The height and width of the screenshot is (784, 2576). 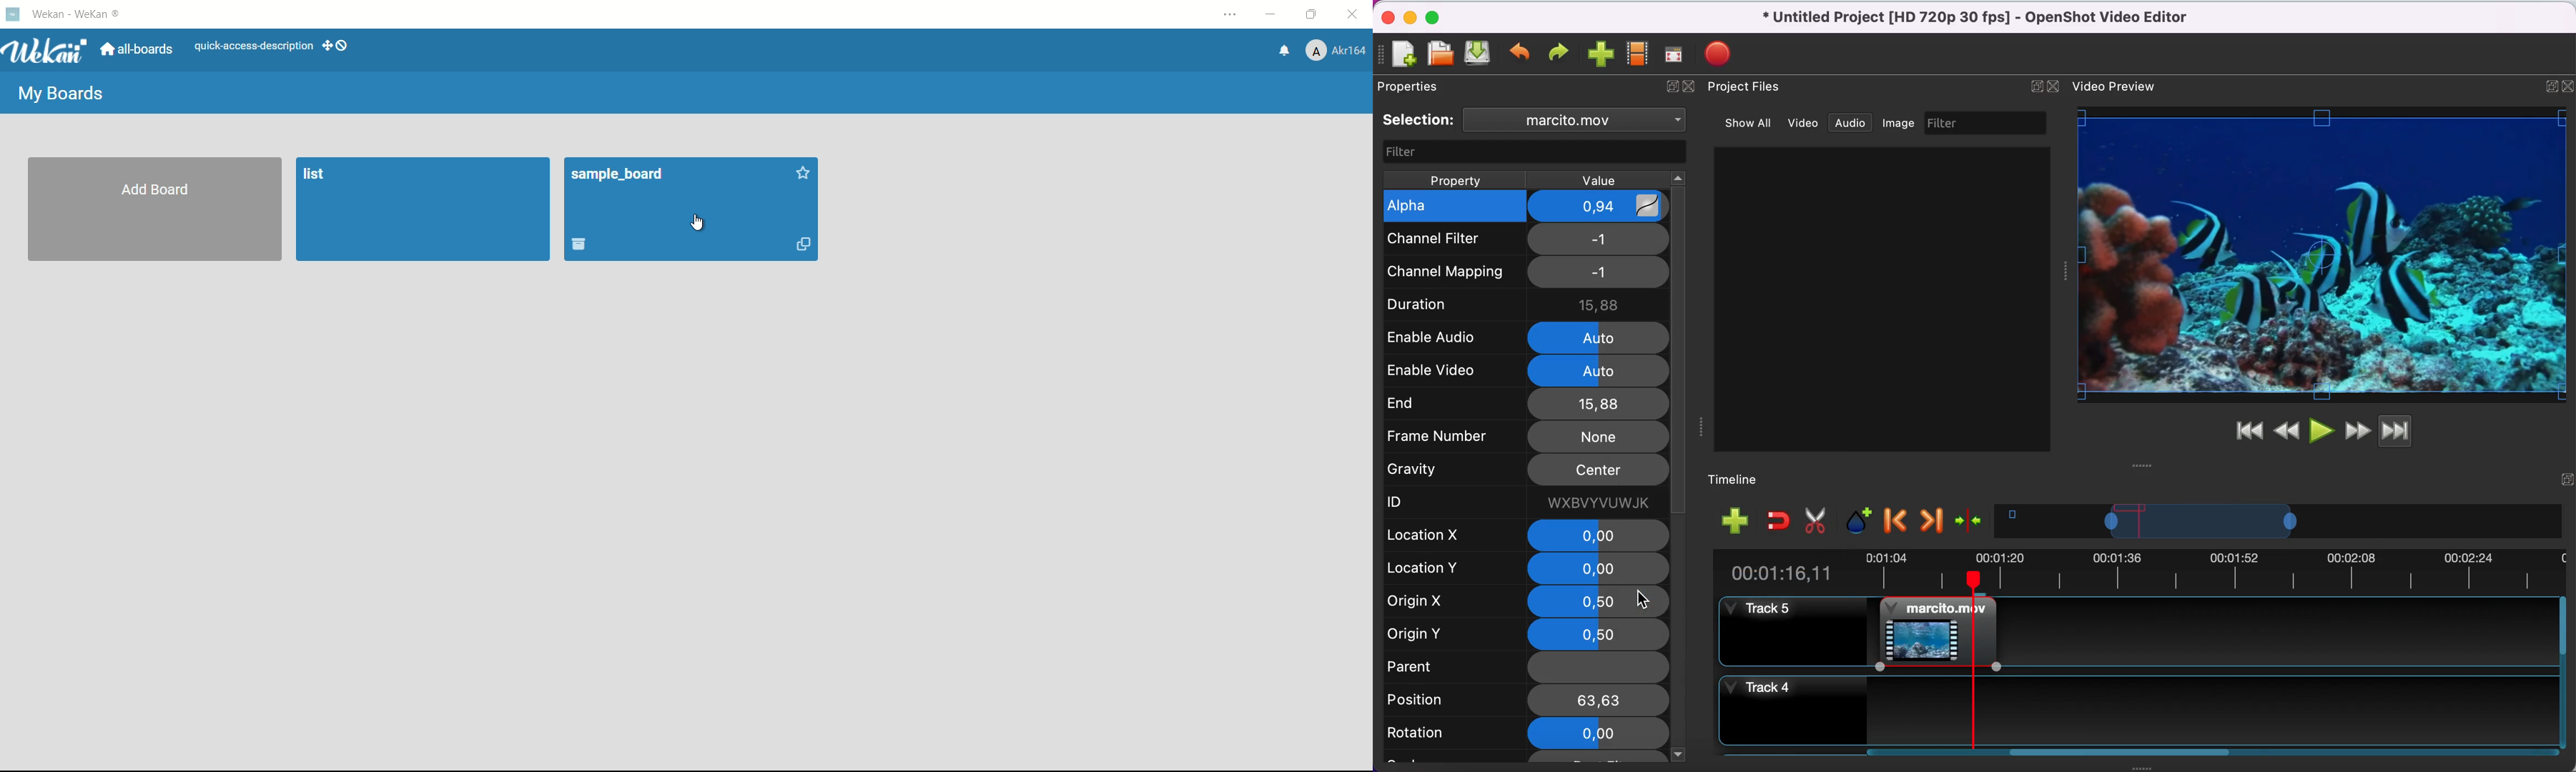 What do you see at coordinates (801, 245) in the screenshot?
I see `duplicate board` at bounding box center [801, 245].